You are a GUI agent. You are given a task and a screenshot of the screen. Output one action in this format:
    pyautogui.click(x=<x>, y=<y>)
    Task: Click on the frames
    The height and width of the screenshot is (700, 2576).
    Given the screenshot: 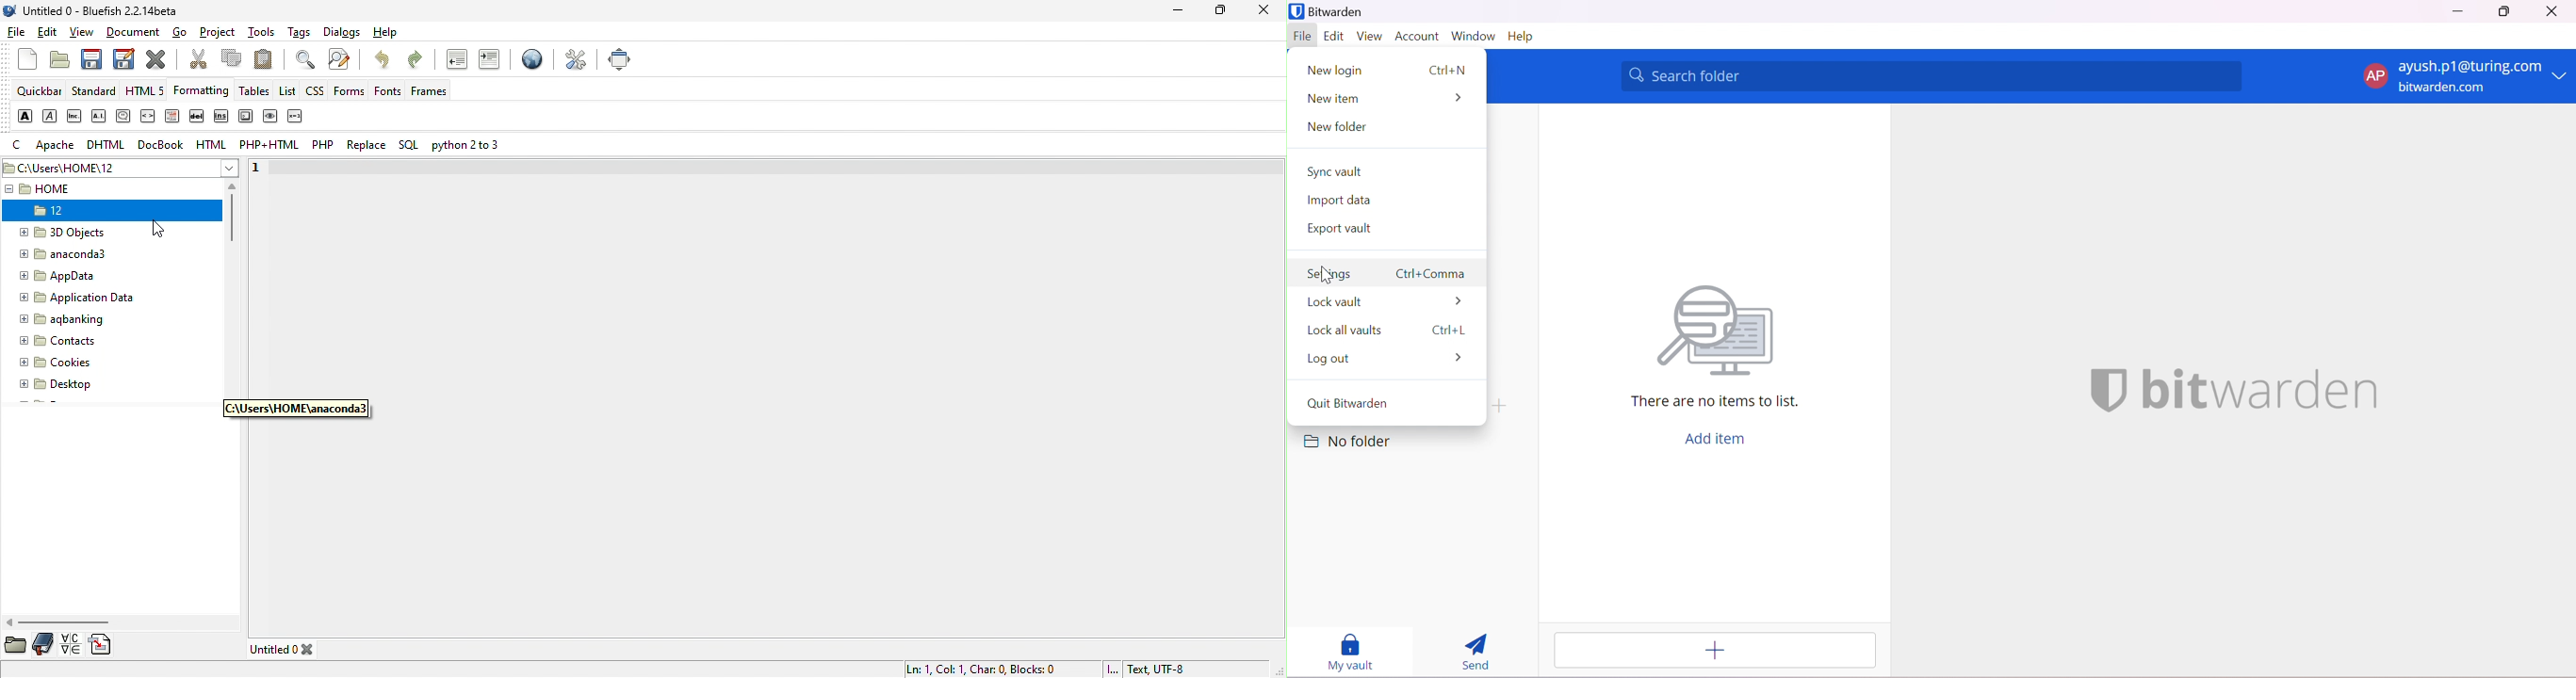 What is the action you would take?
    pyautogui.click(x=435, y=90)
    